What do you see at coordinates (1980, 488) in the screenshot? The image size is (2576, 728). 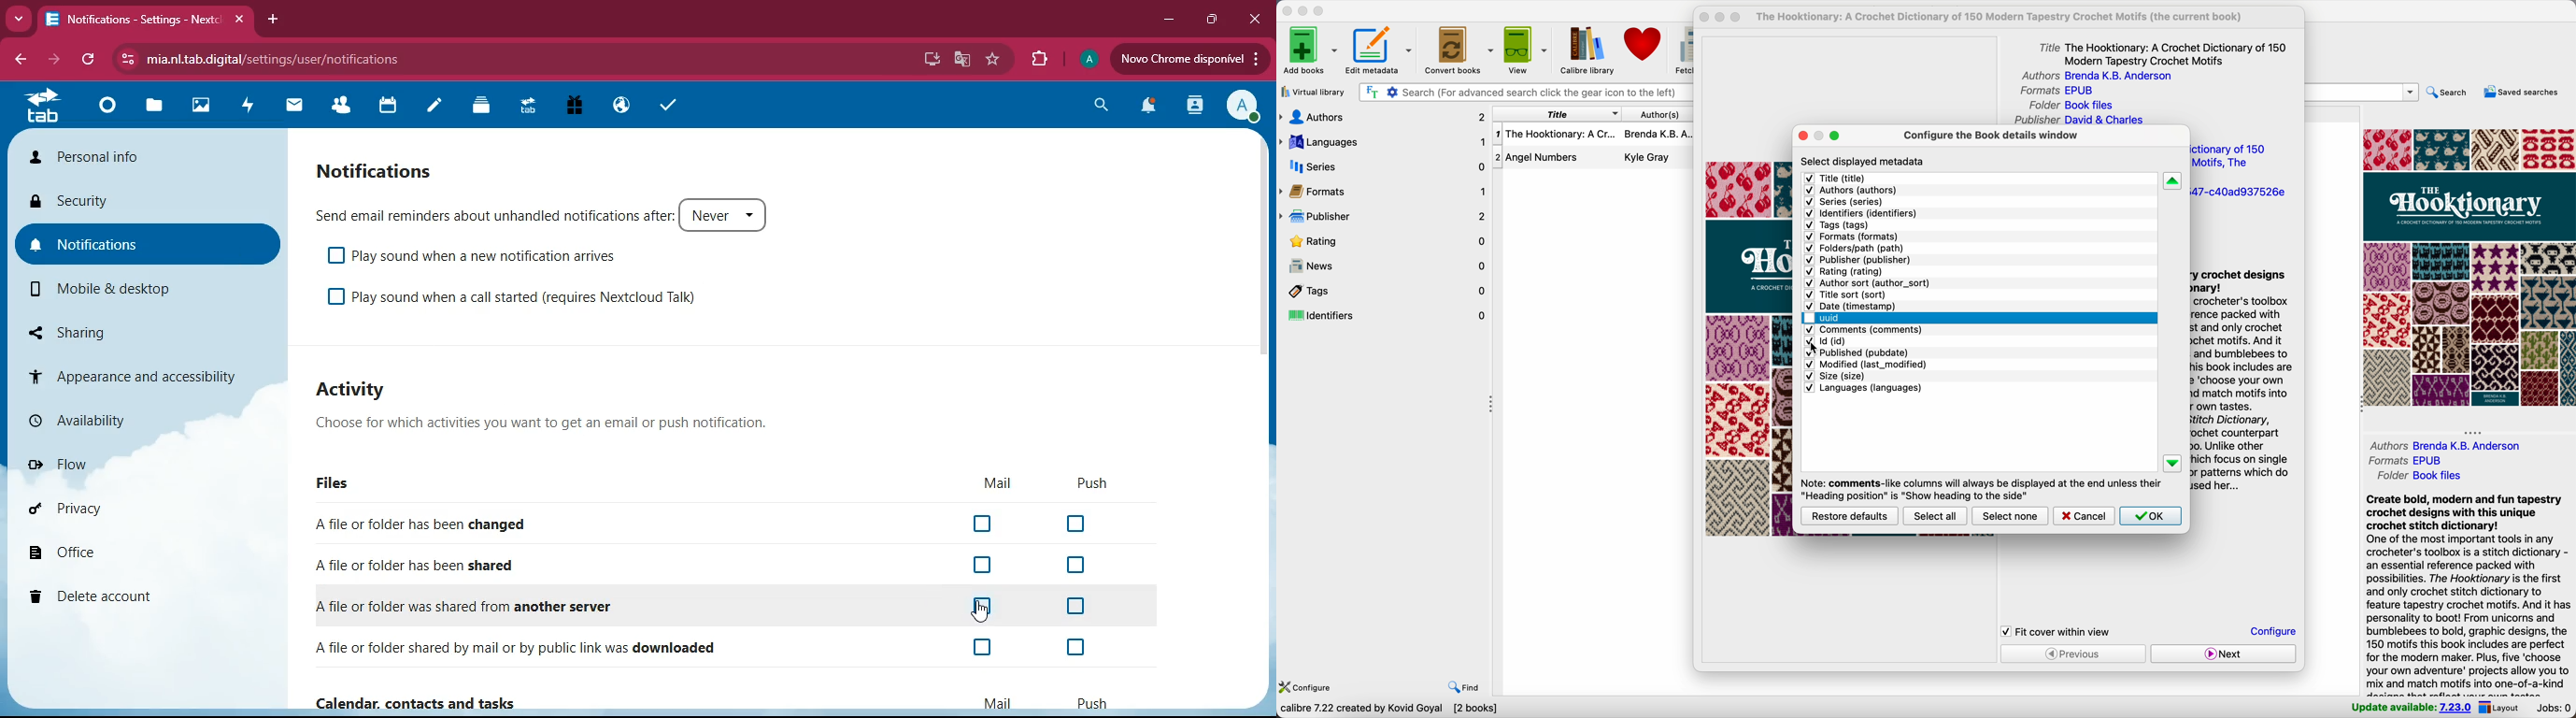 I see `note` at bounding box center [1980, 488].